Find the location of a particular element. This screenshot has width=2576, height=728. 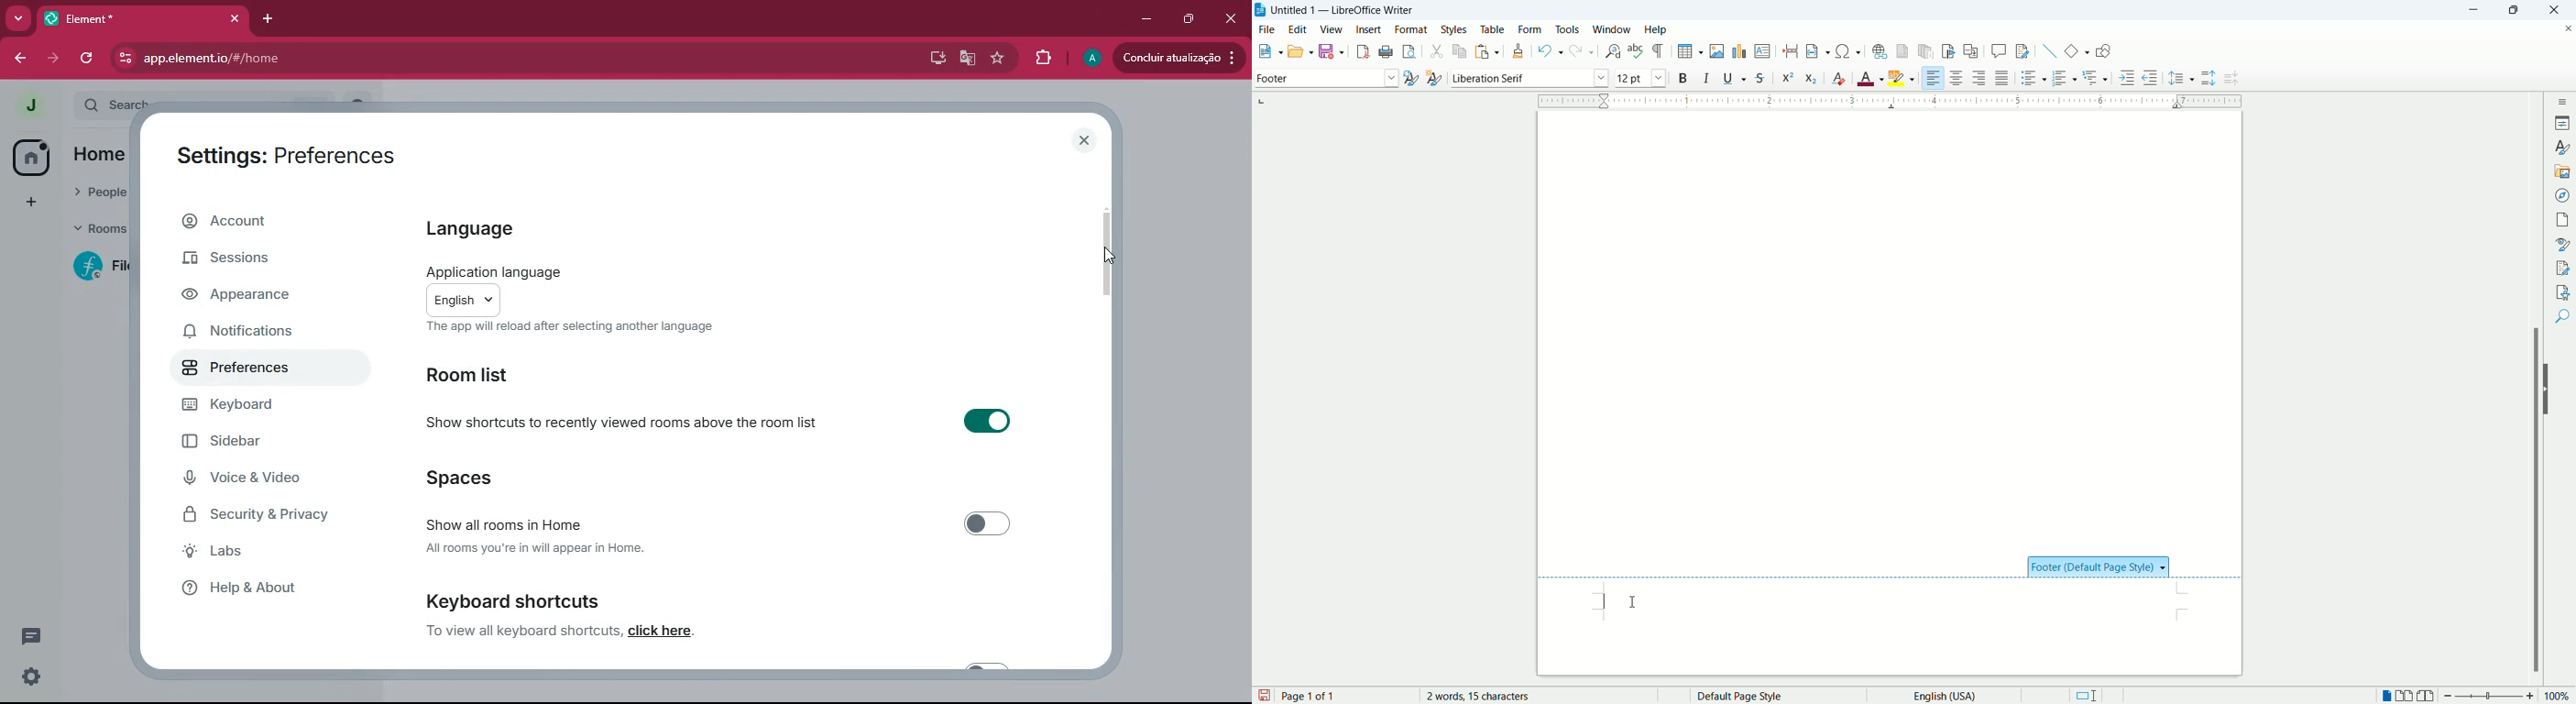

zoom bar is located at coordinates (2489, 696).